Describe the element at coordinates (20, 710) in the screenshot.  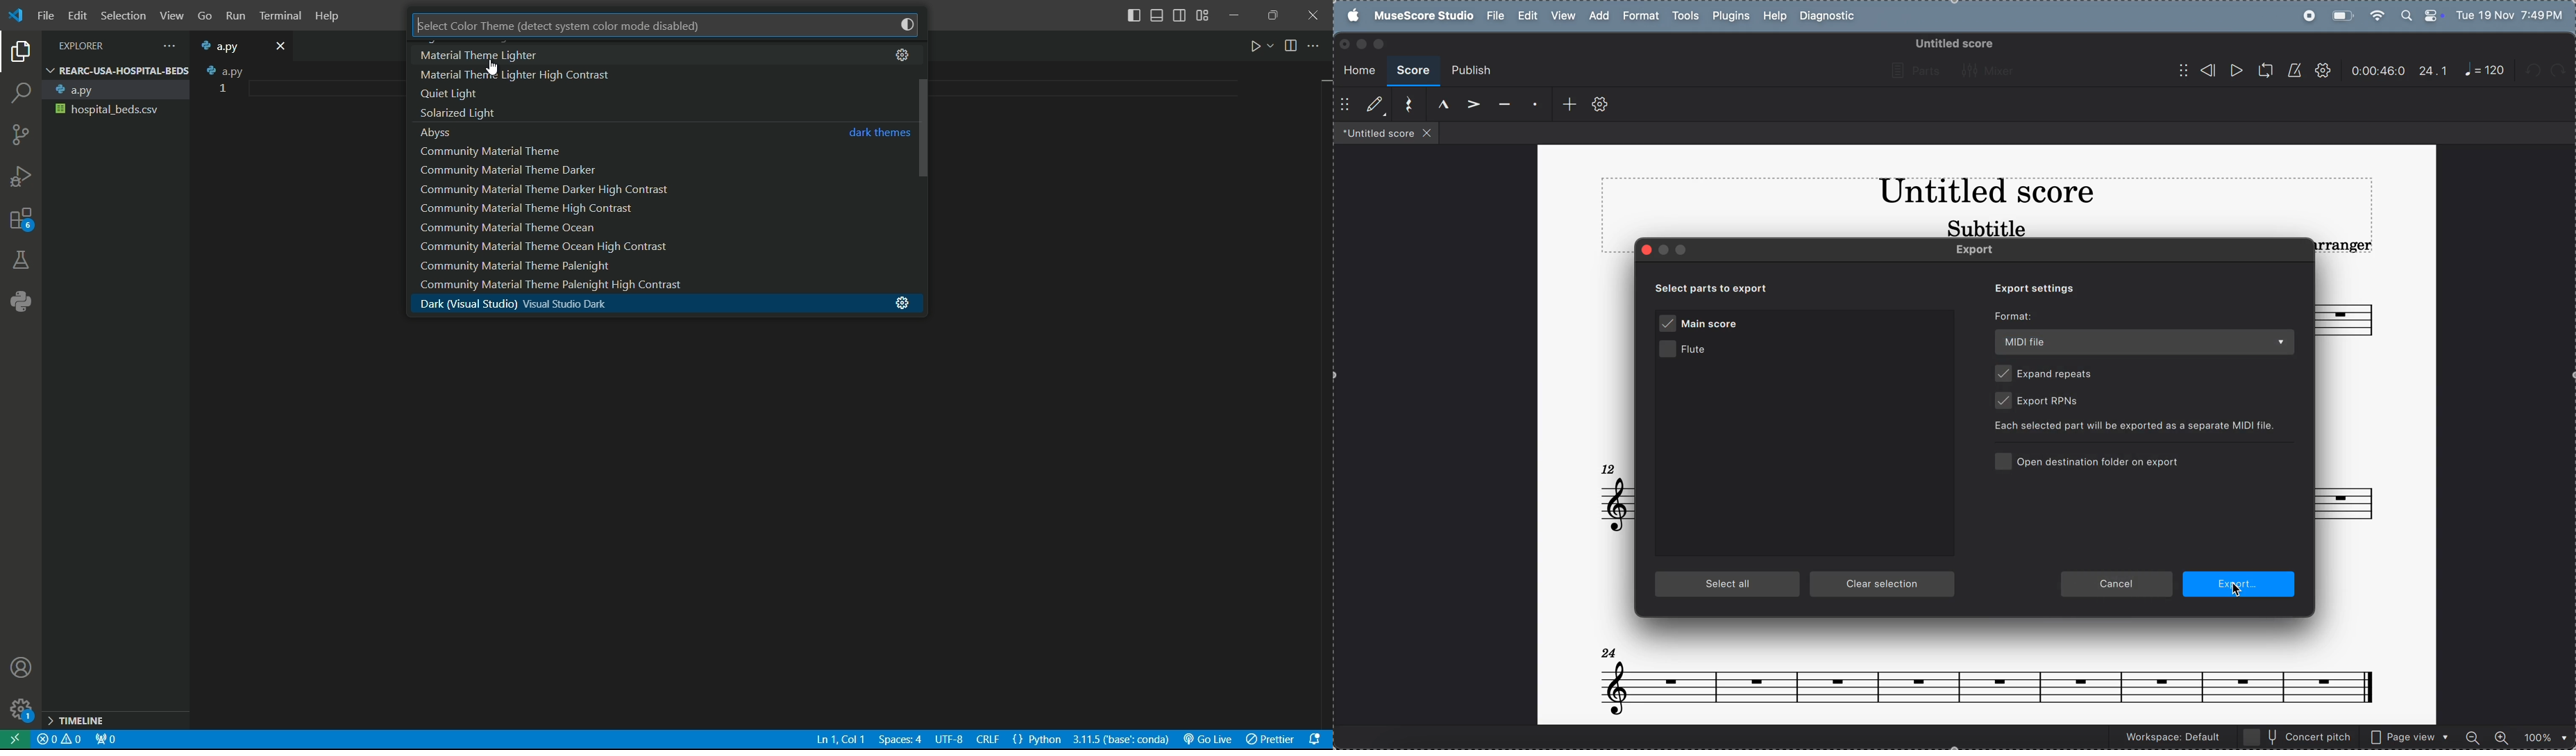
I see `settings` at that location.